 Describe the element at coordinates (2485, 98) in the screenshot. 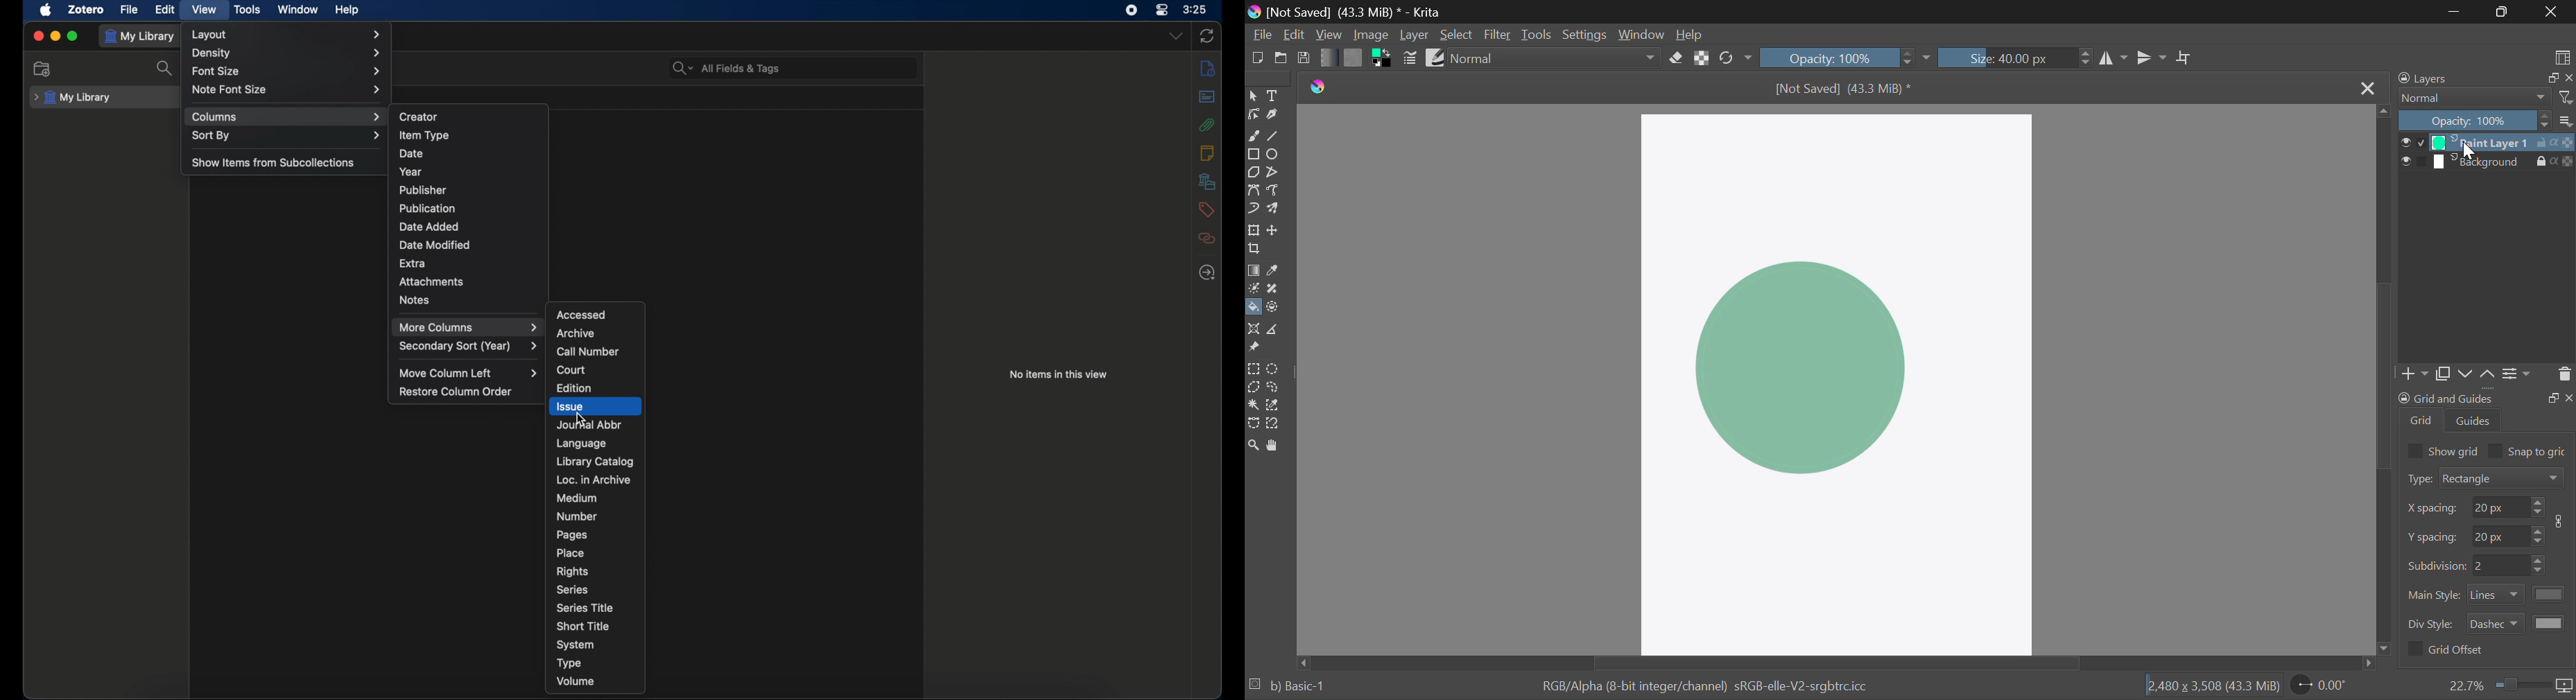

I see `Blending Modes` at that location.